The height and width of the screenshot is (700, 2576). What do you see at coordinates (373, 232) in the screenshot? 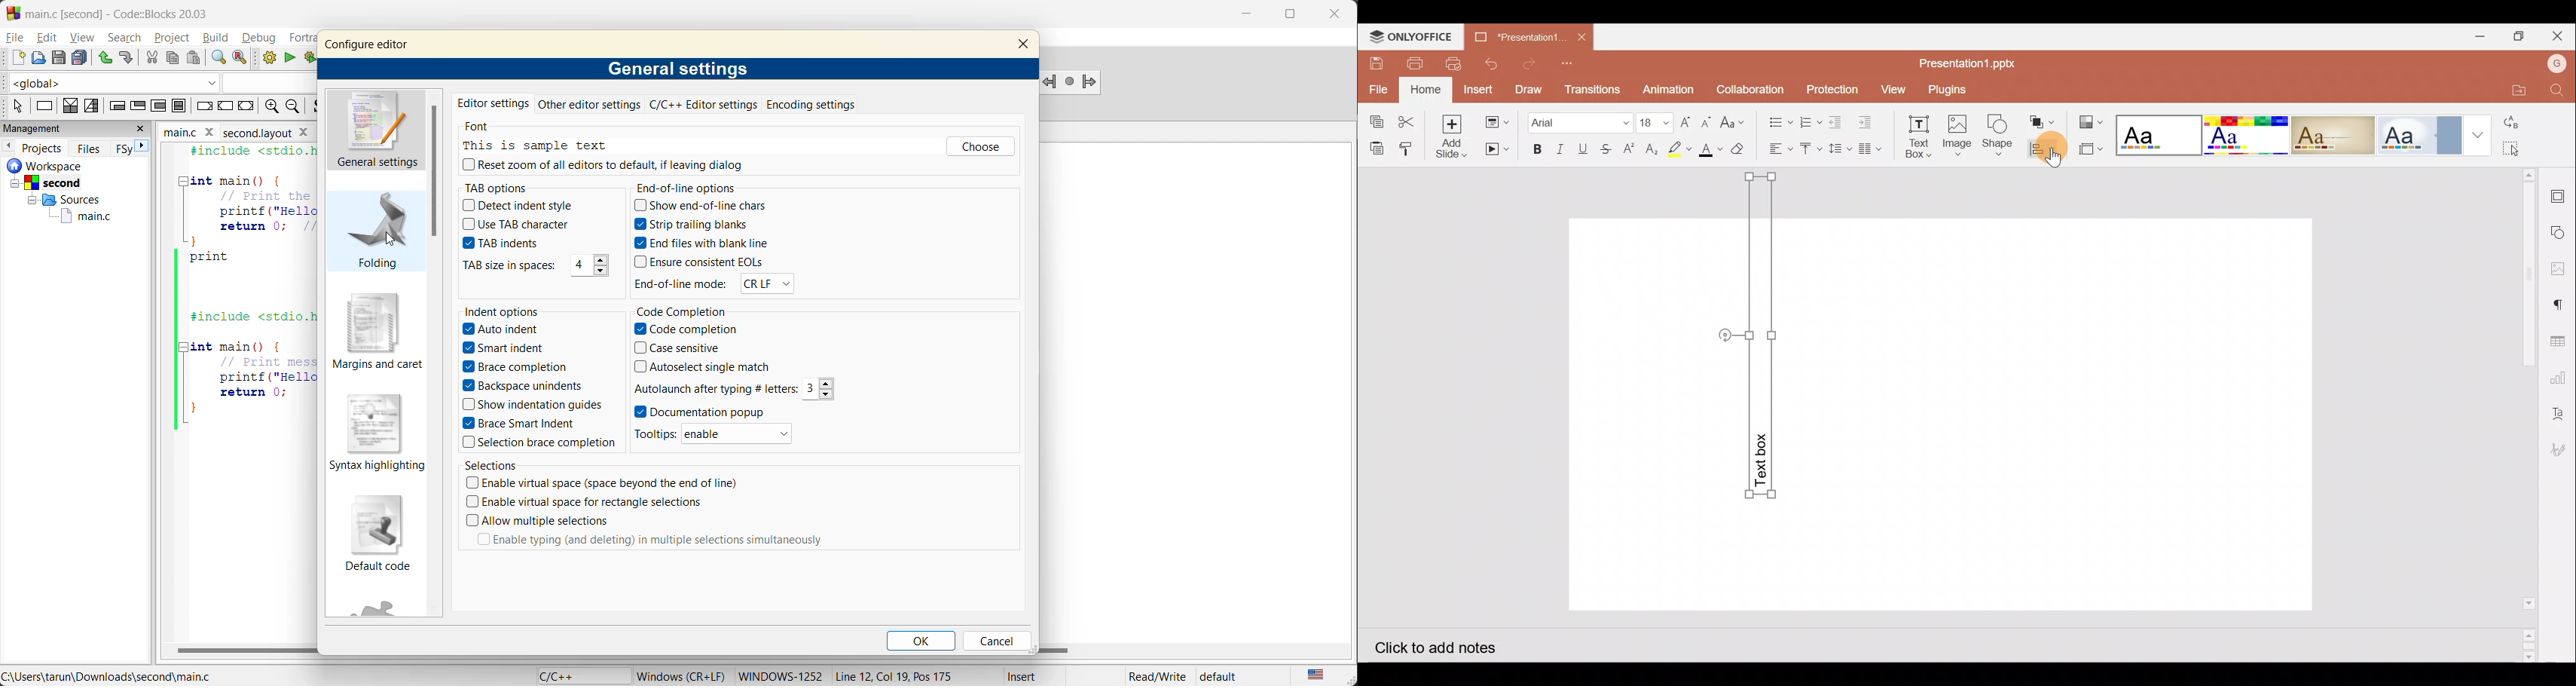
I see `folding` at bounding box center [373, 232].